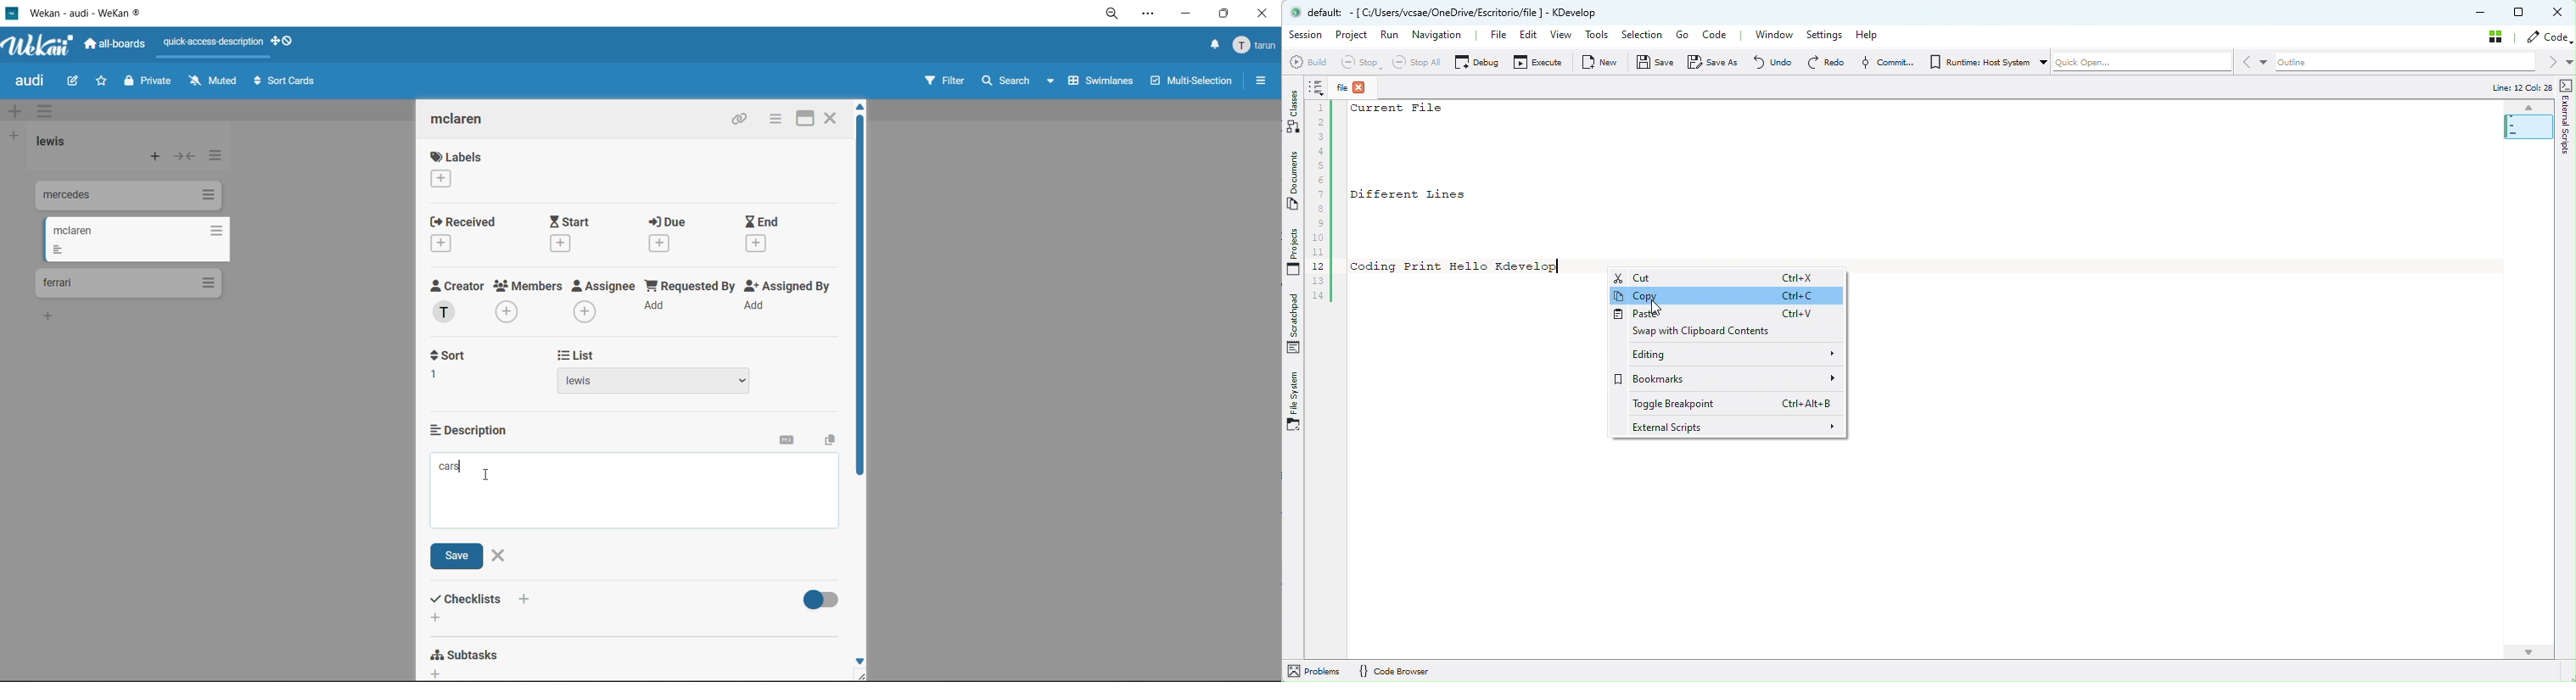 This screenshot has width=2576, height=700. Describe the element at coordinates (136, 240) in the screenshot. I see `cards` at that location.